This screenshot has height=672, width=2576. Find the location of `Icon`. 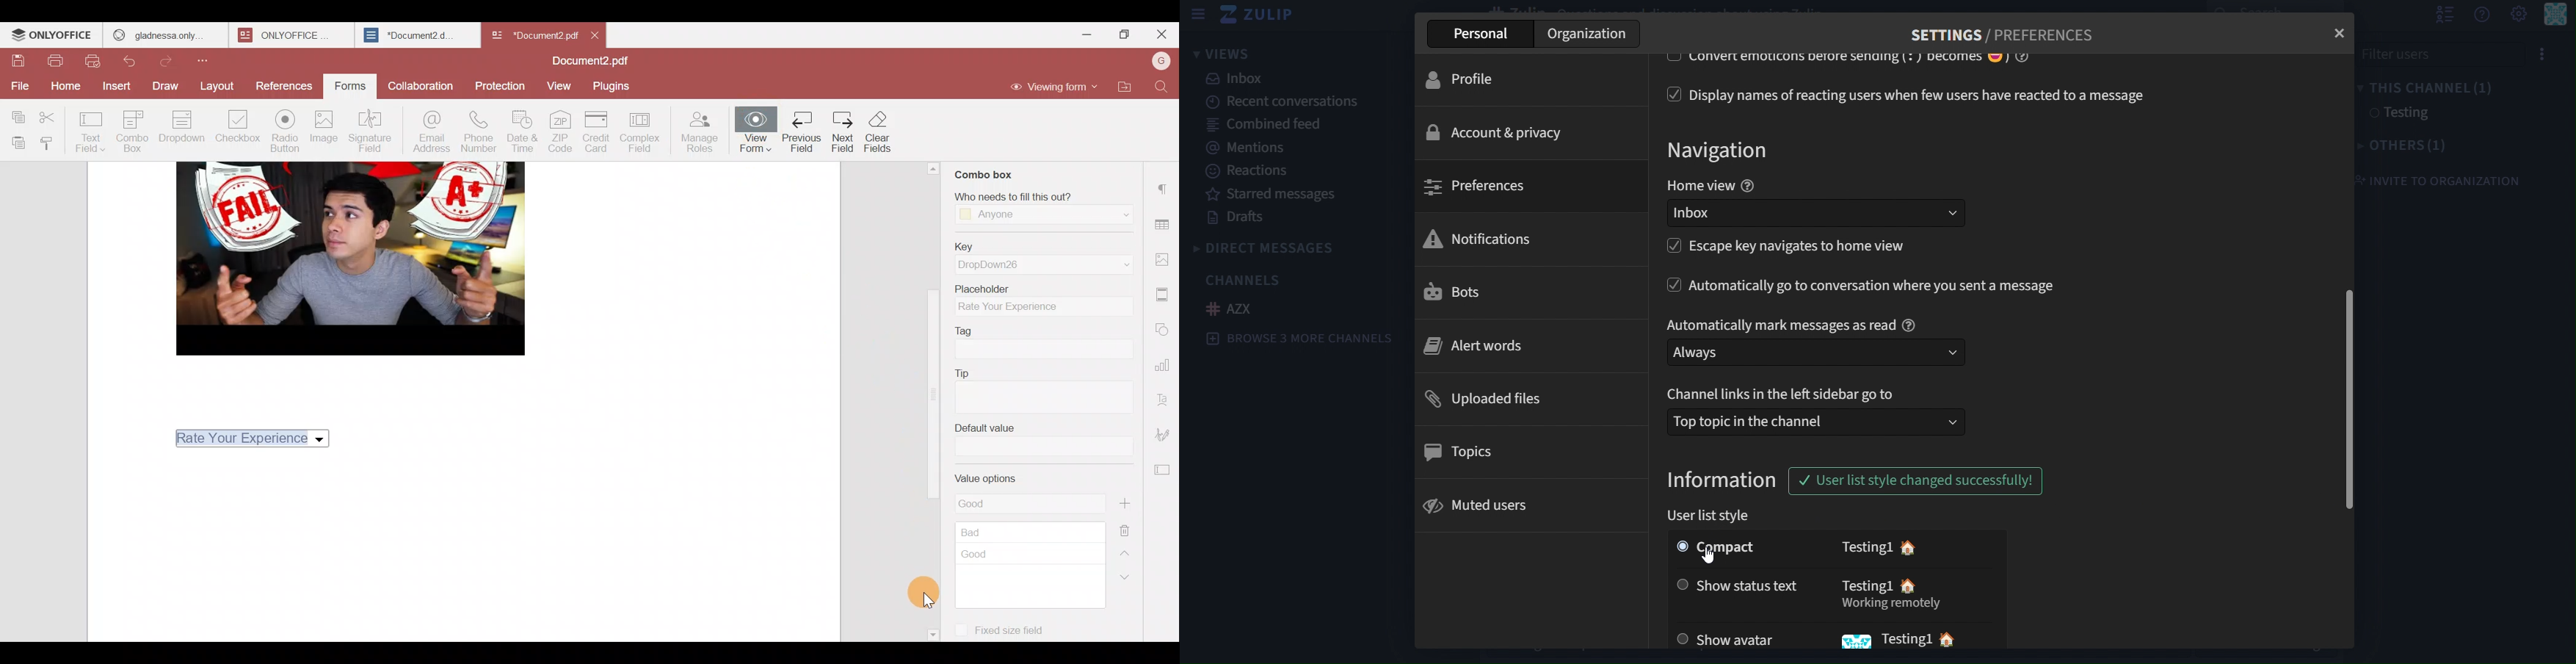

Icon is located at coordinates (1851, 643).